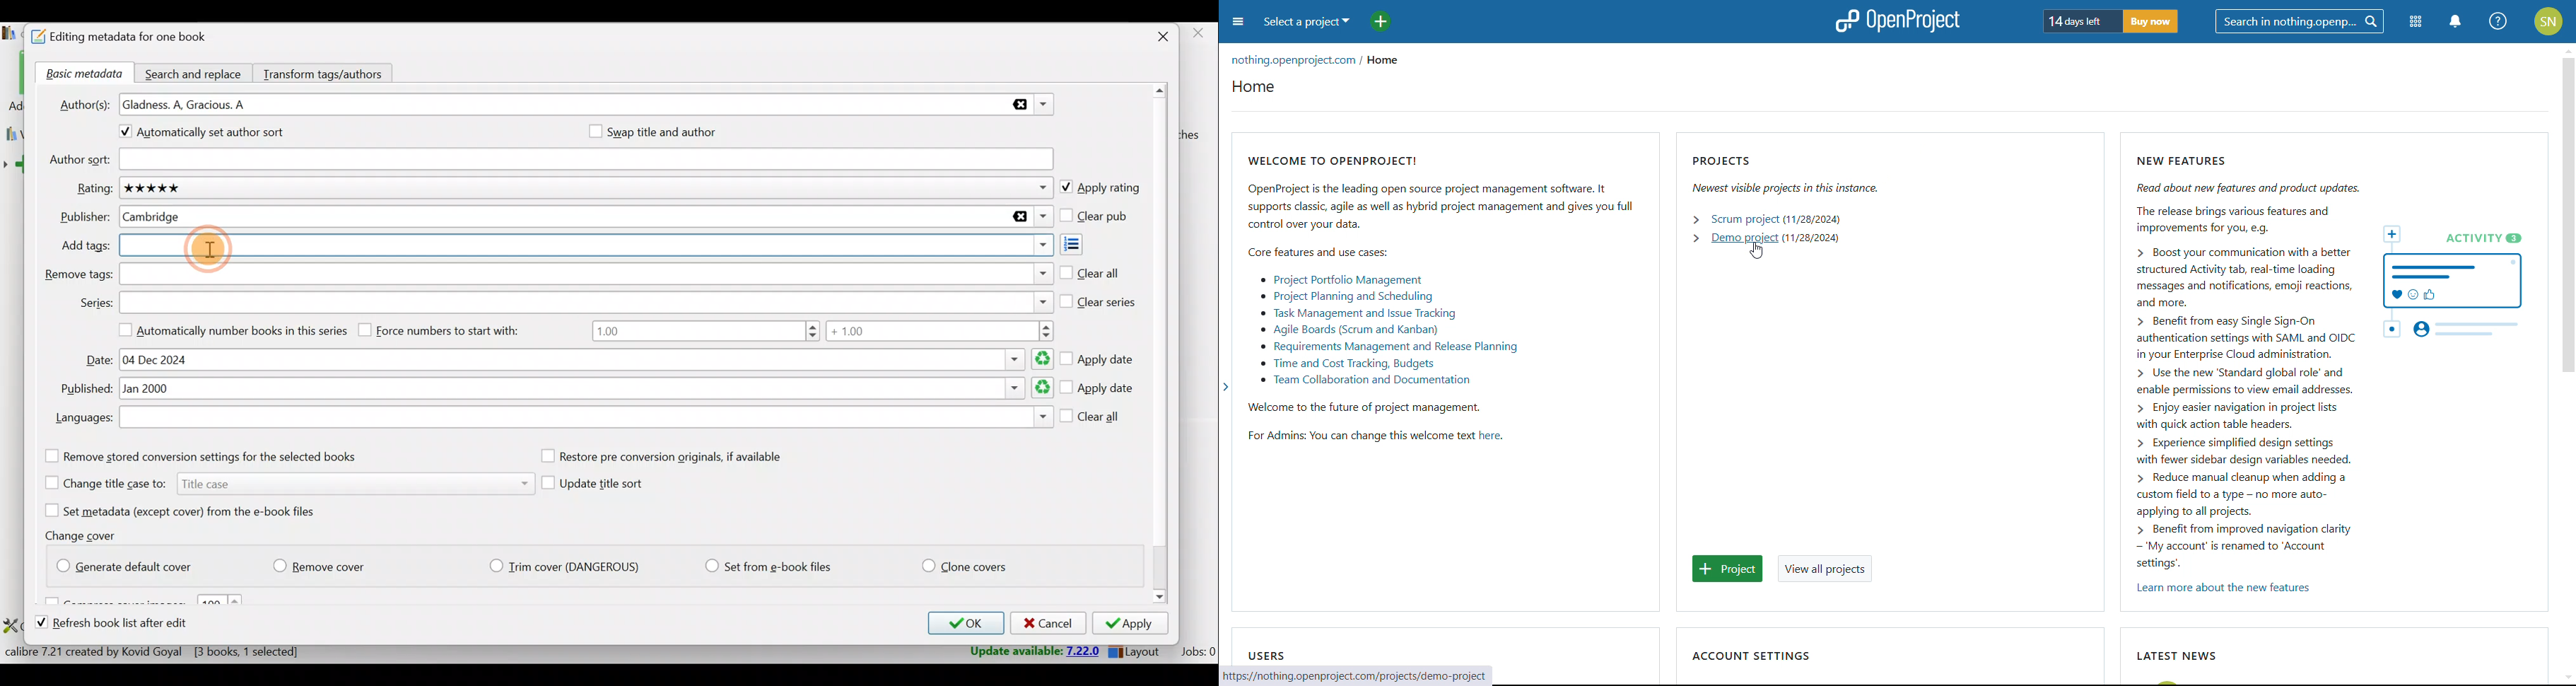 Image resolution: width=2576 pixels, height=700 pixels. I want to click on buy now, so click(2149, 21).